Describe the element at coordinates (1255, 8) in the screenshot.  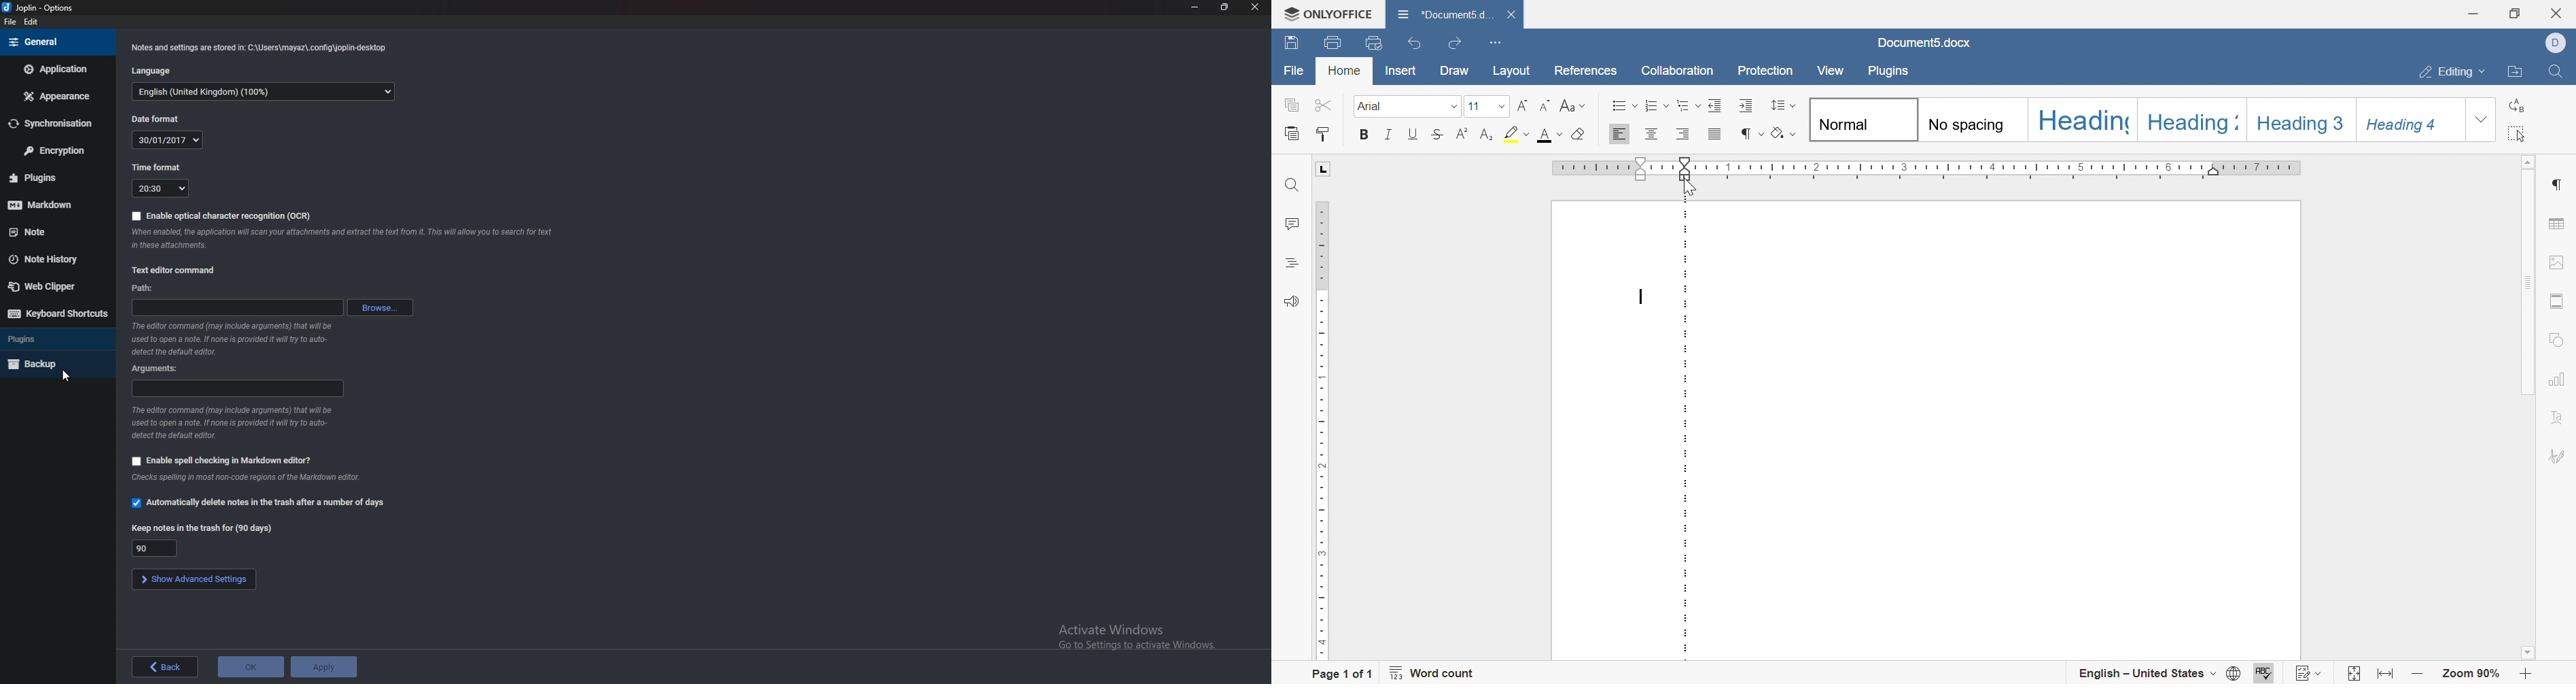
I see `close` at that location.